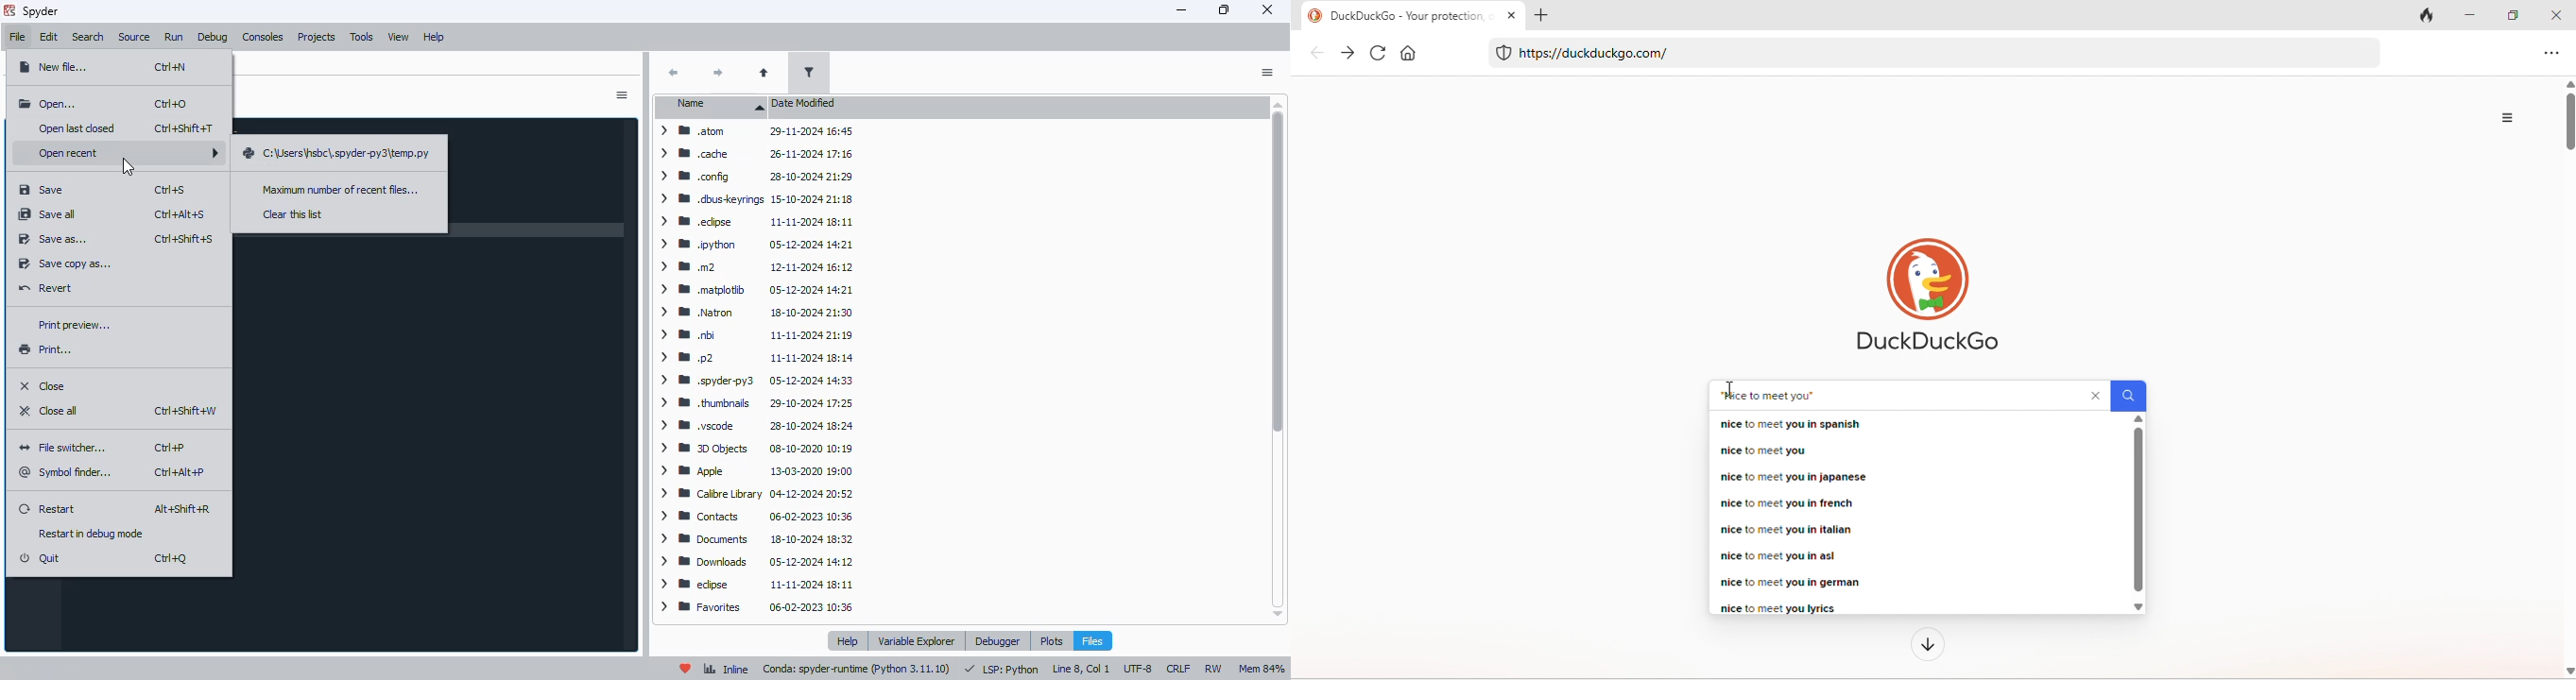 Image resolution: width=2576 pixels, height=700 pixels. What do you see at coordinates (755, 562) in the screenshot?
I see `> WM Downloads ~~ 05-12-2024 14:12` at bounding box center [755, 562].